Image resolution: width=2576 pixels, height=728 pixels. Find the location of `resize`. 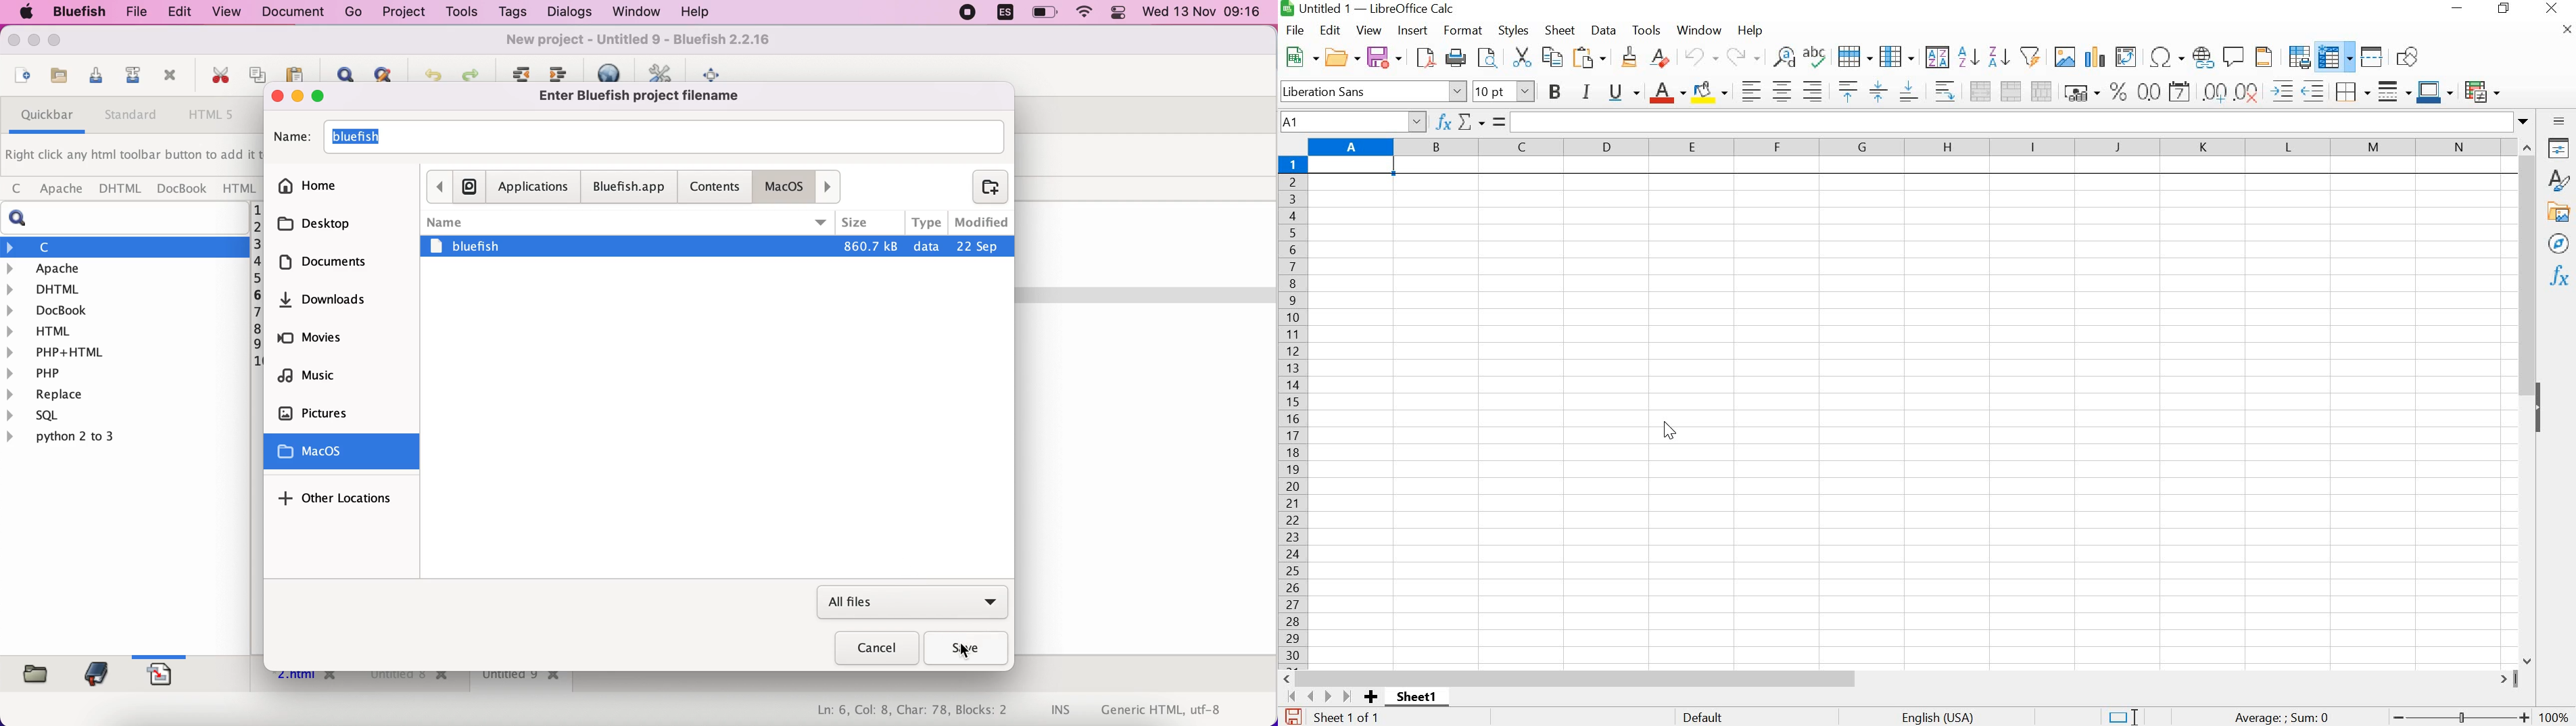

resize is located at coordinates (34, 43).